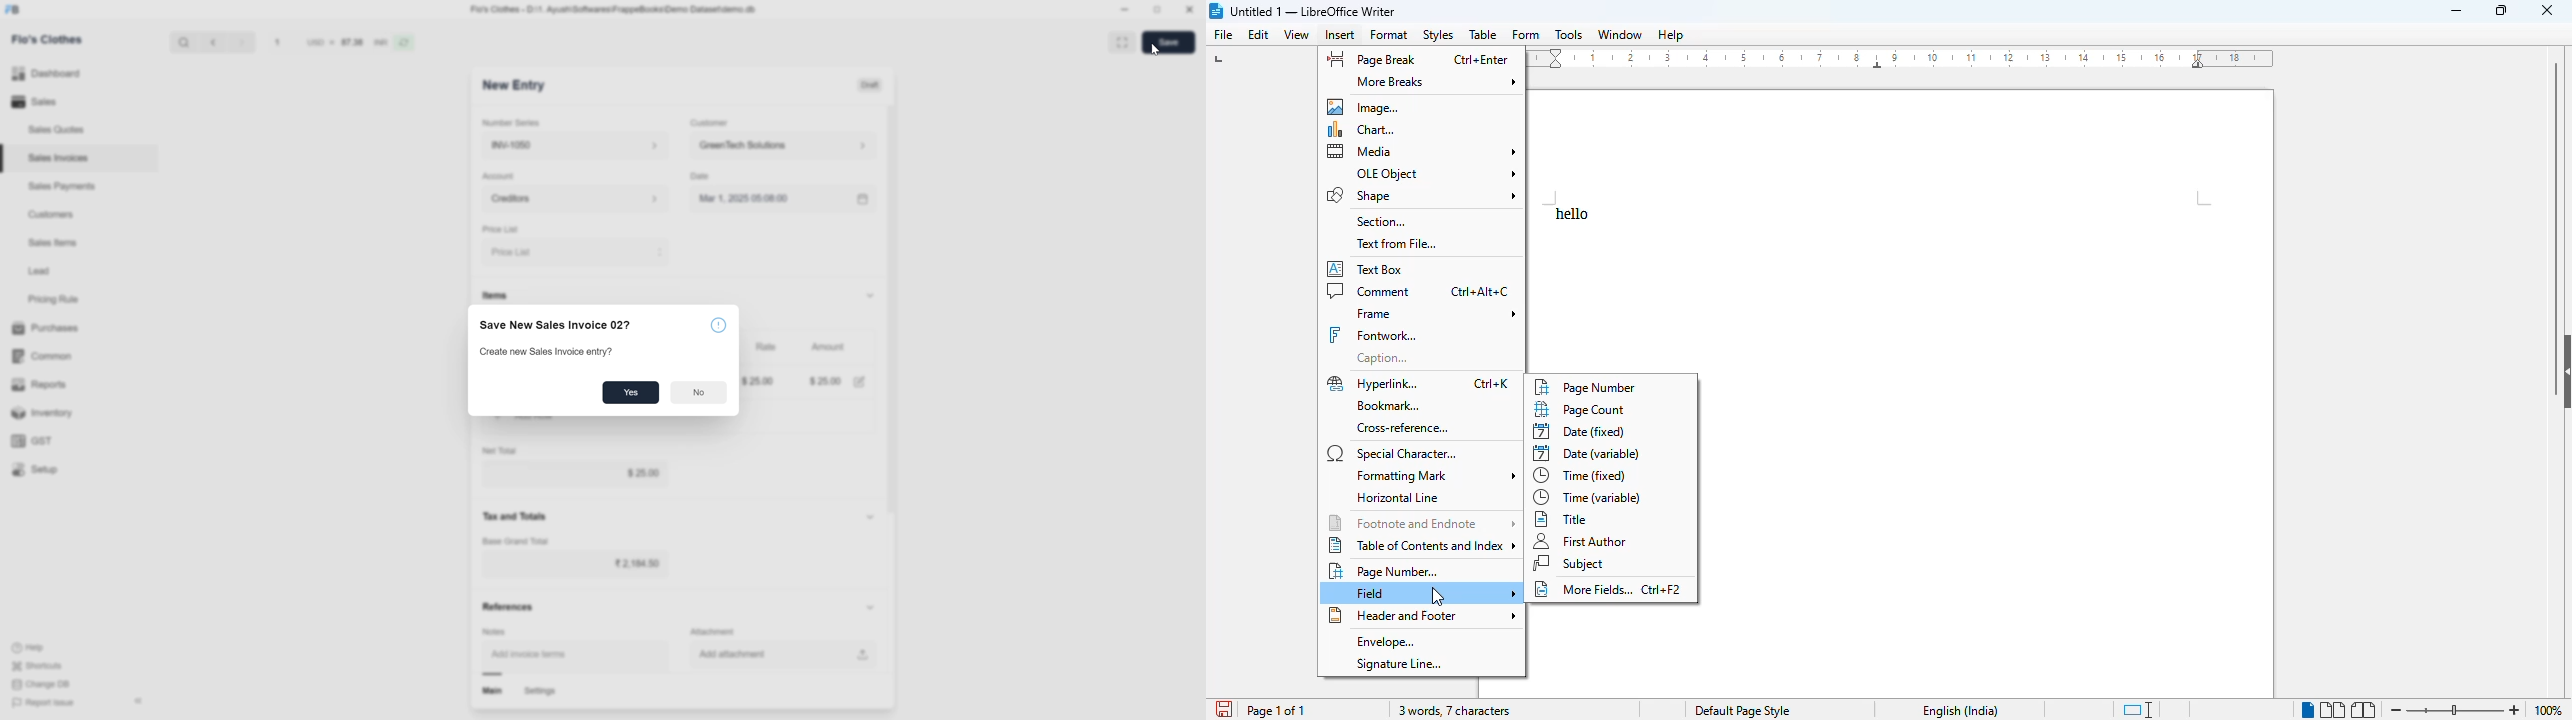  What do you see at coordinates (1421, 194) in the screenshot?
I see `shape` at bounding box center [1421, 194].